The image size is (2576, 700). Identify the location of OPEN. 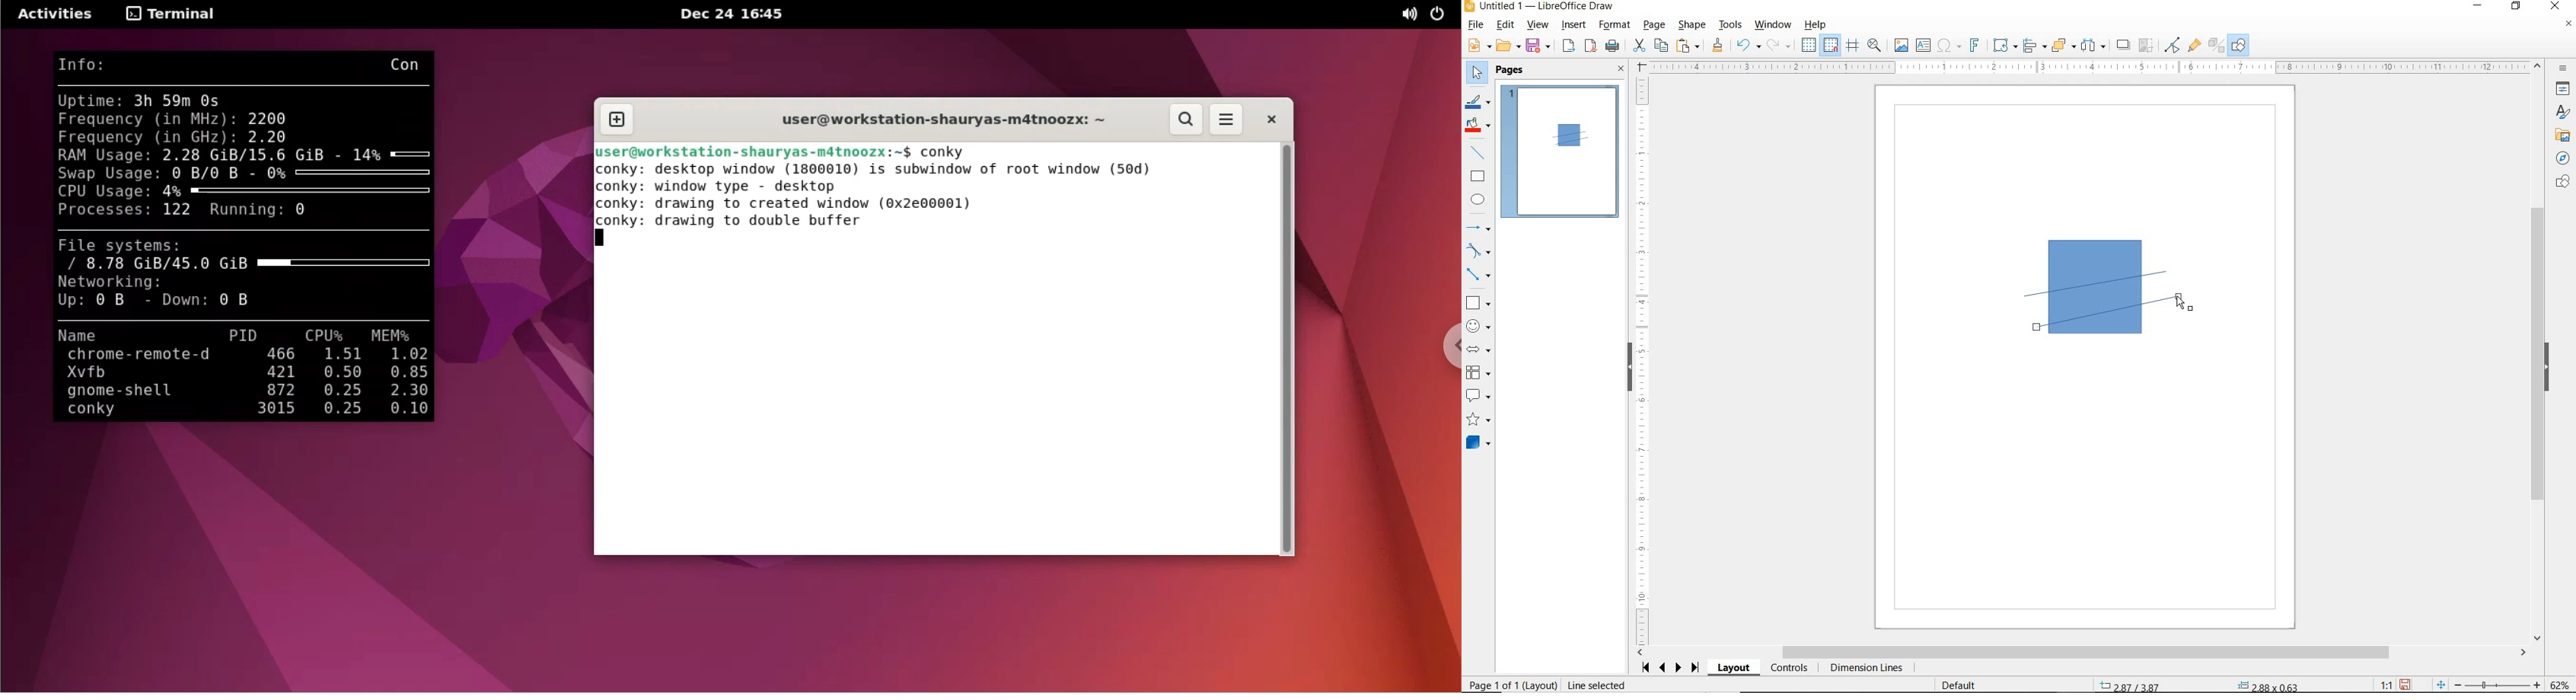
(1509, 46).